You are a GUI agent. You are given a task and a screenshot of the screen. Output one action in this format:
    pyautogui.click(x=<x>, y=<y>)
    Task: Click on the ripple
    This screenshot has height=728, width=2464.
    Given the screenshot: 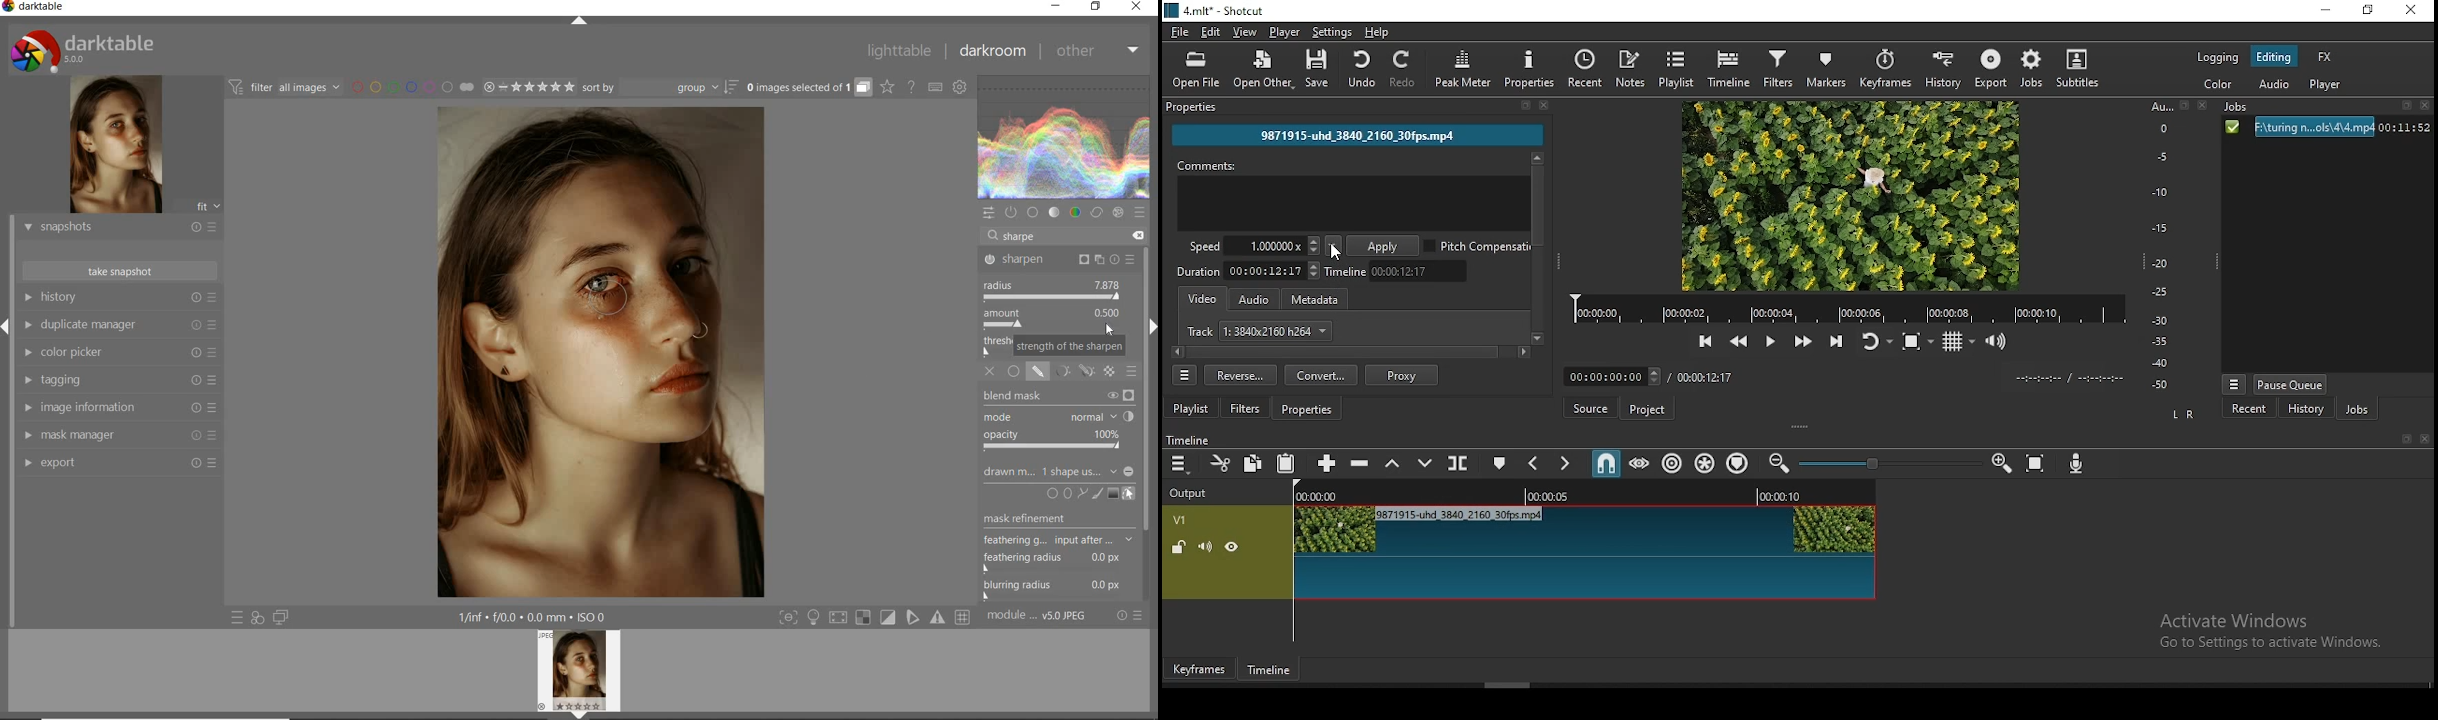 What is the action you would take?
    pyautogui.click(x=1673, y=465)
    